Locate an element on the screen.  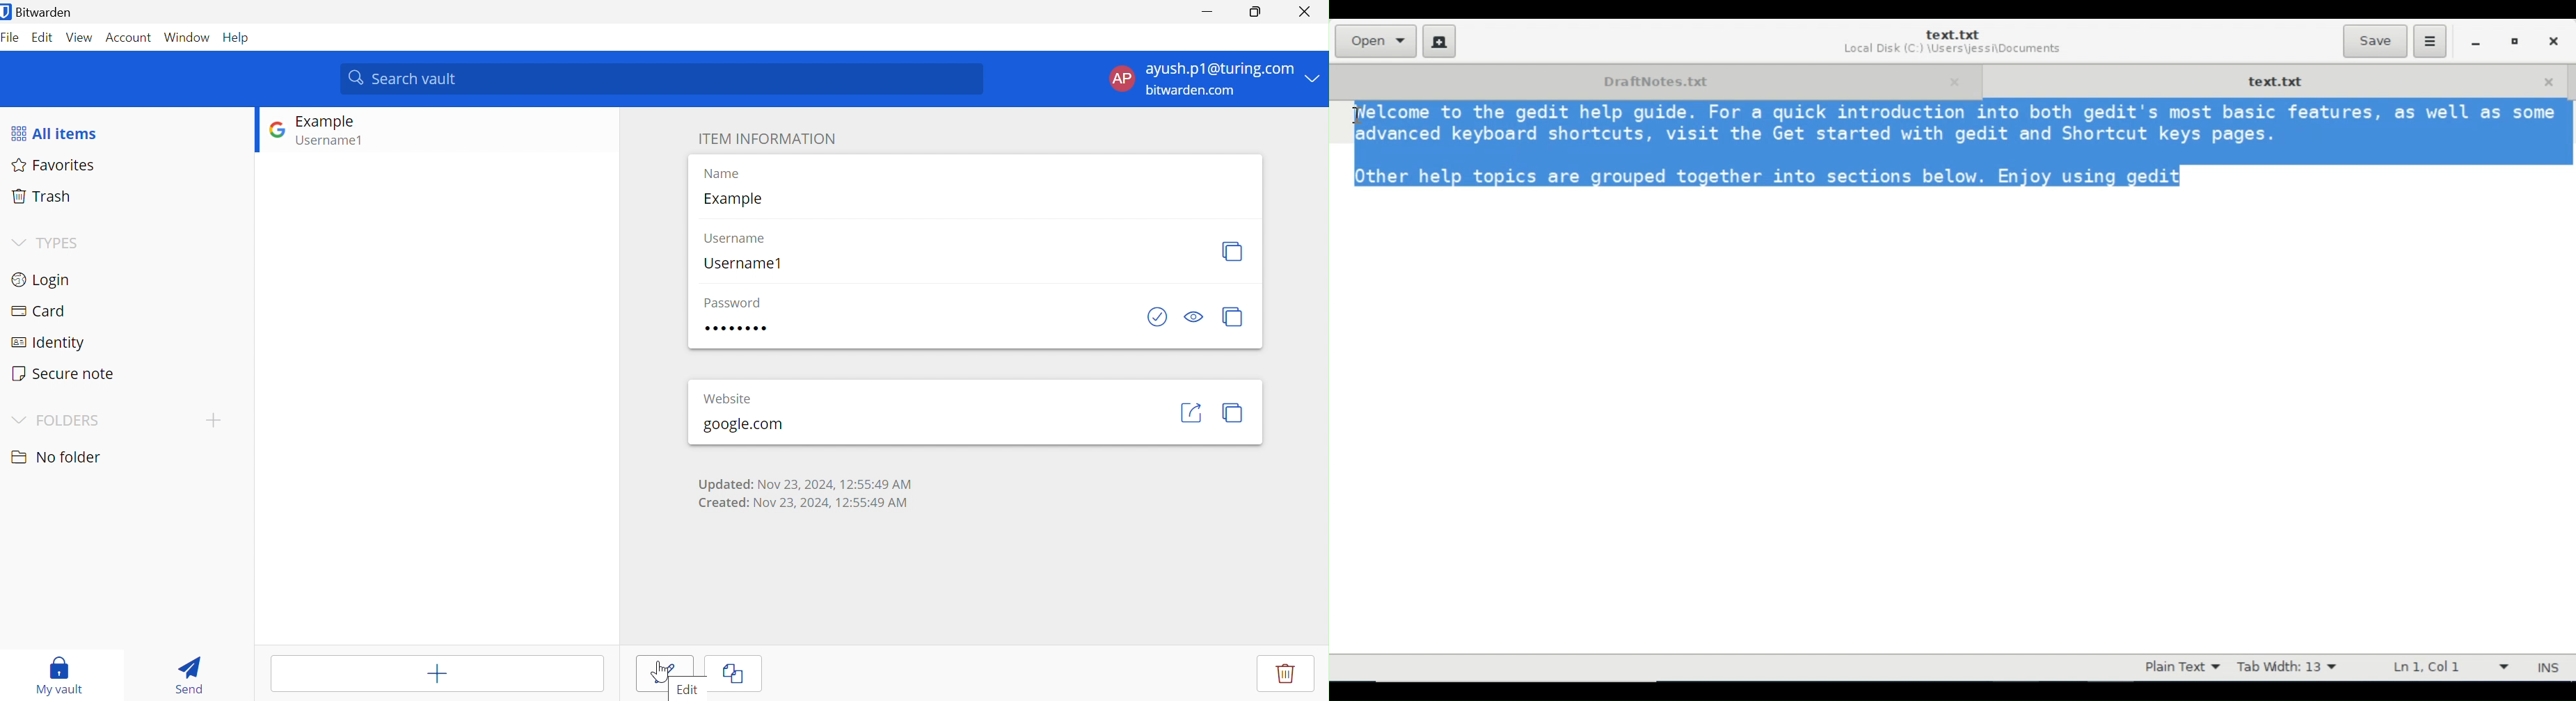
 is located at coordinates (45, 196).